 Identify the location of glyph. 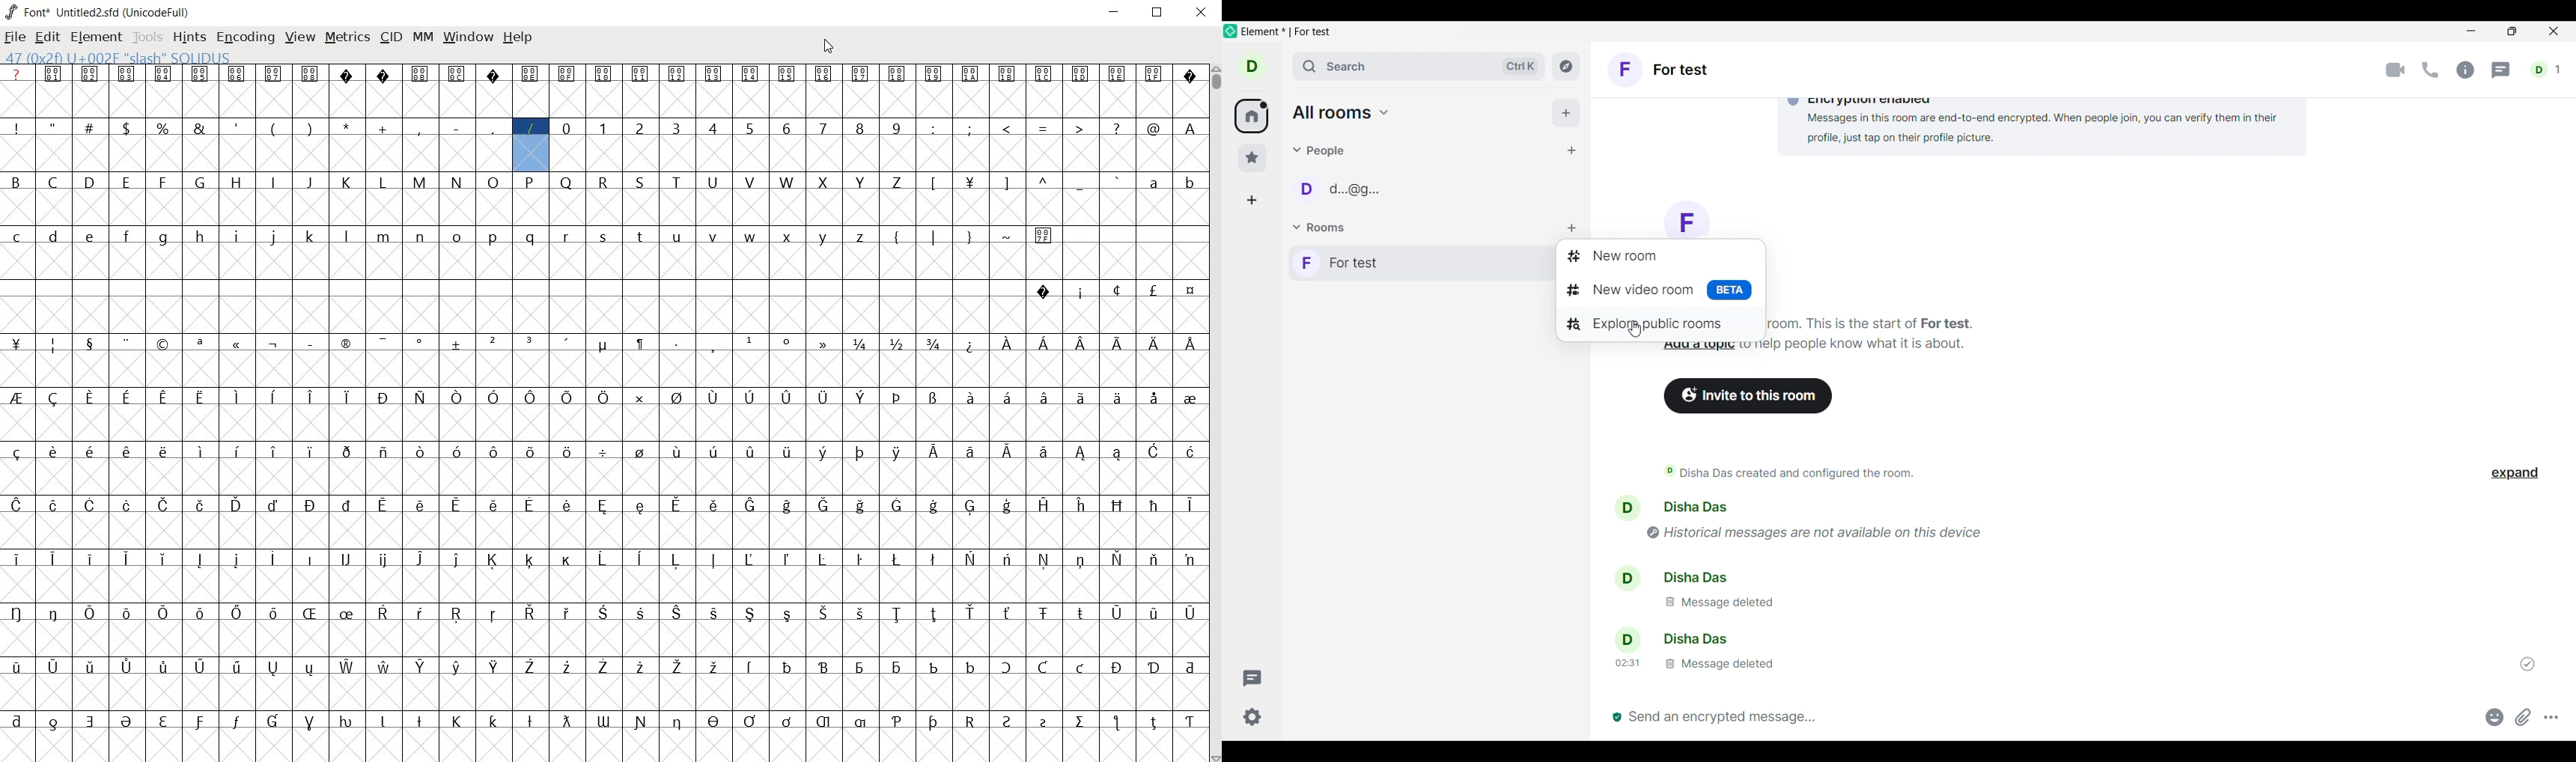
(1154, 506).